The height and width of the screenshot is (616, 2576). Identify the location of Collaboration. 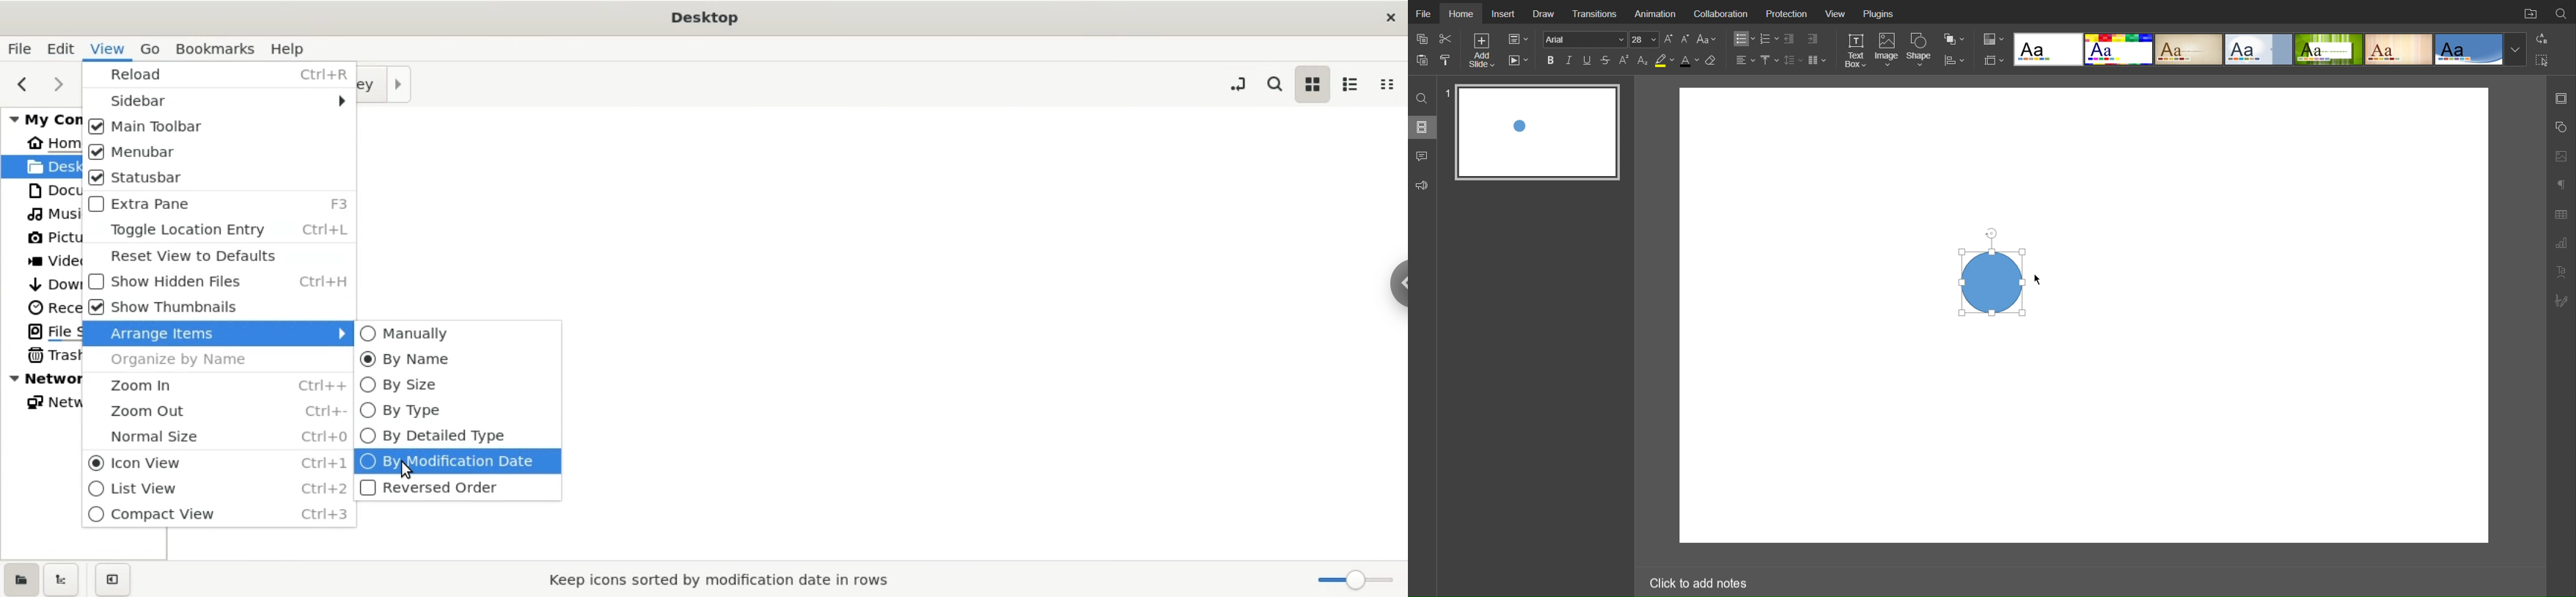
(1725, 13).